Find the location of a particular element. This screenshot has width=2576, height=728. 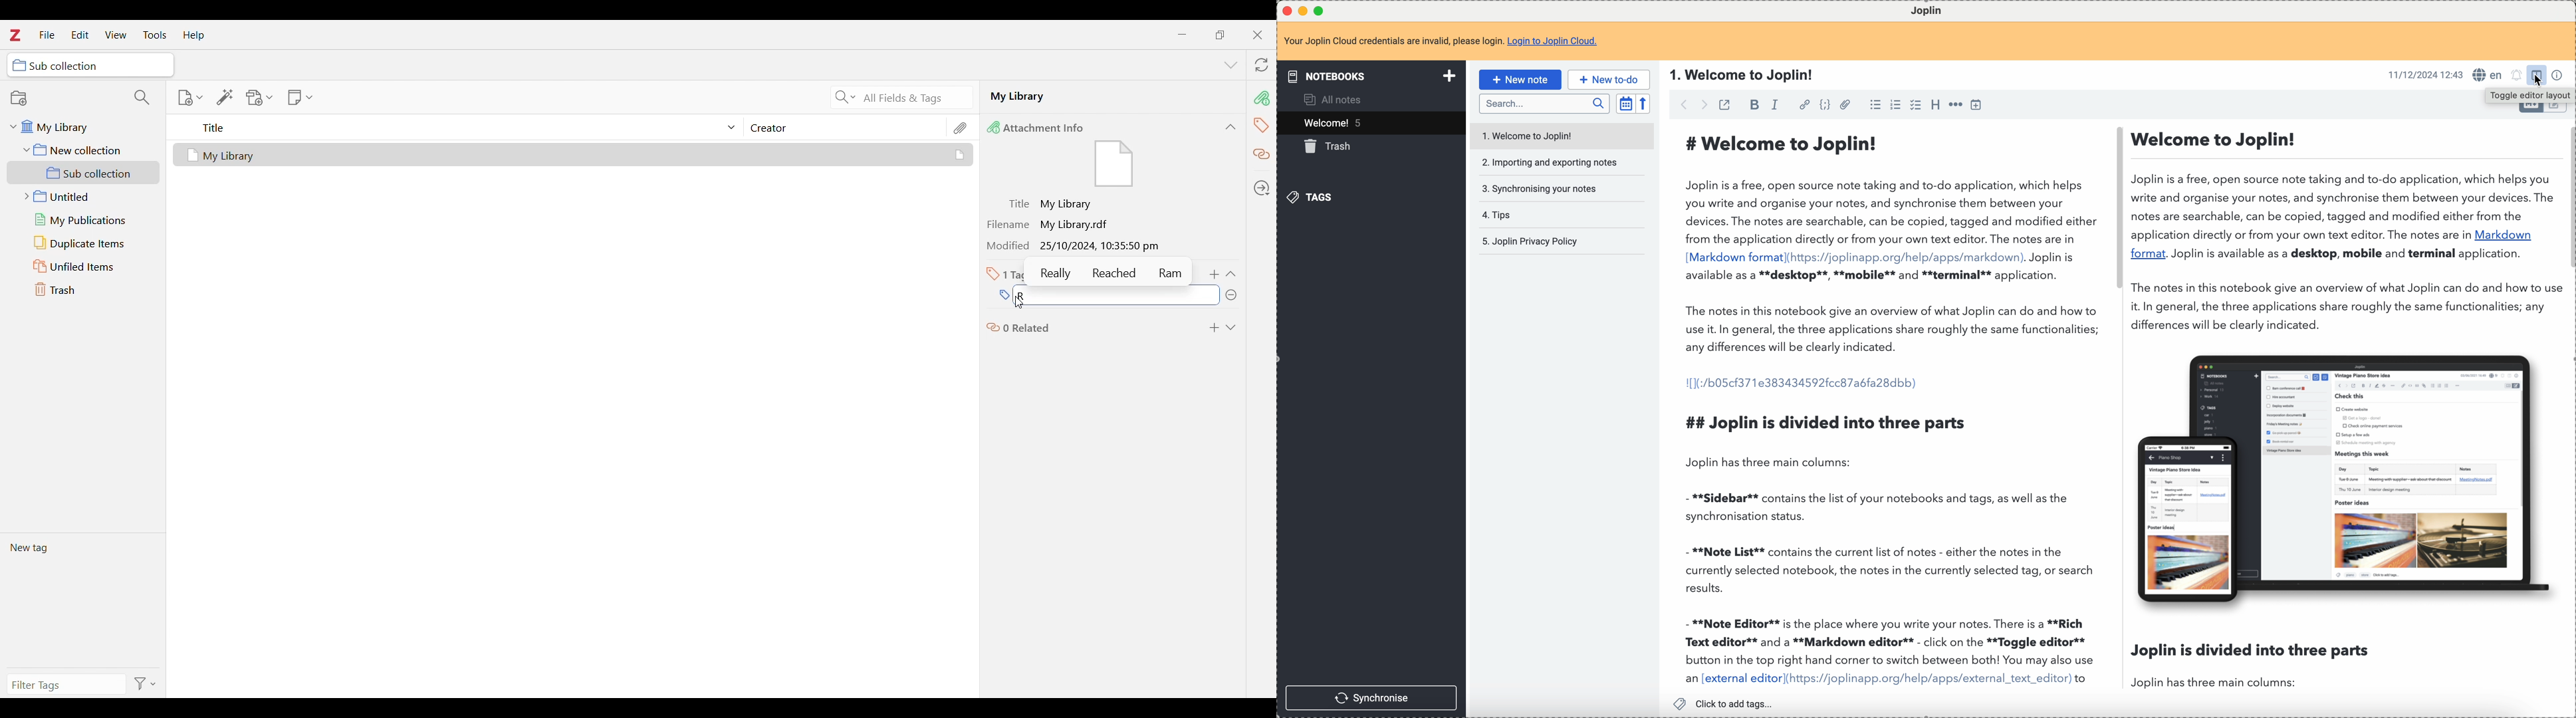

Minimize is located at coordinates (1183, 35).